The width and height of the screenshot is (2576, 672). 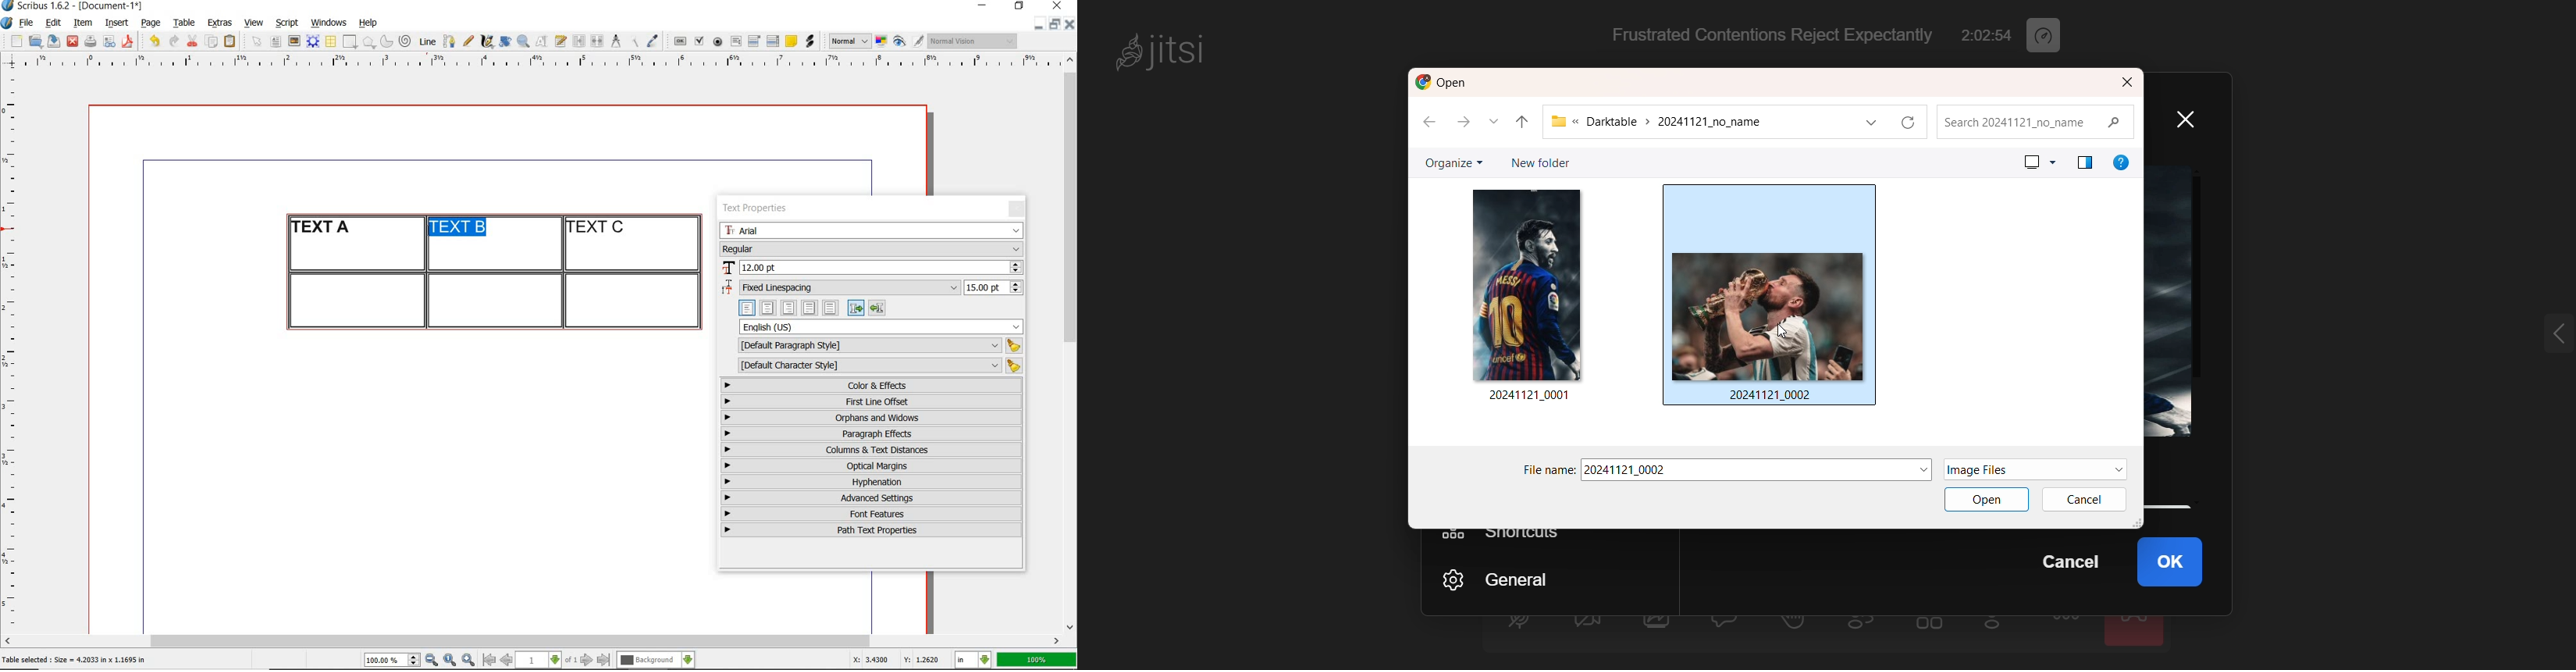 I want to click on select, so click(x=258, y=42).